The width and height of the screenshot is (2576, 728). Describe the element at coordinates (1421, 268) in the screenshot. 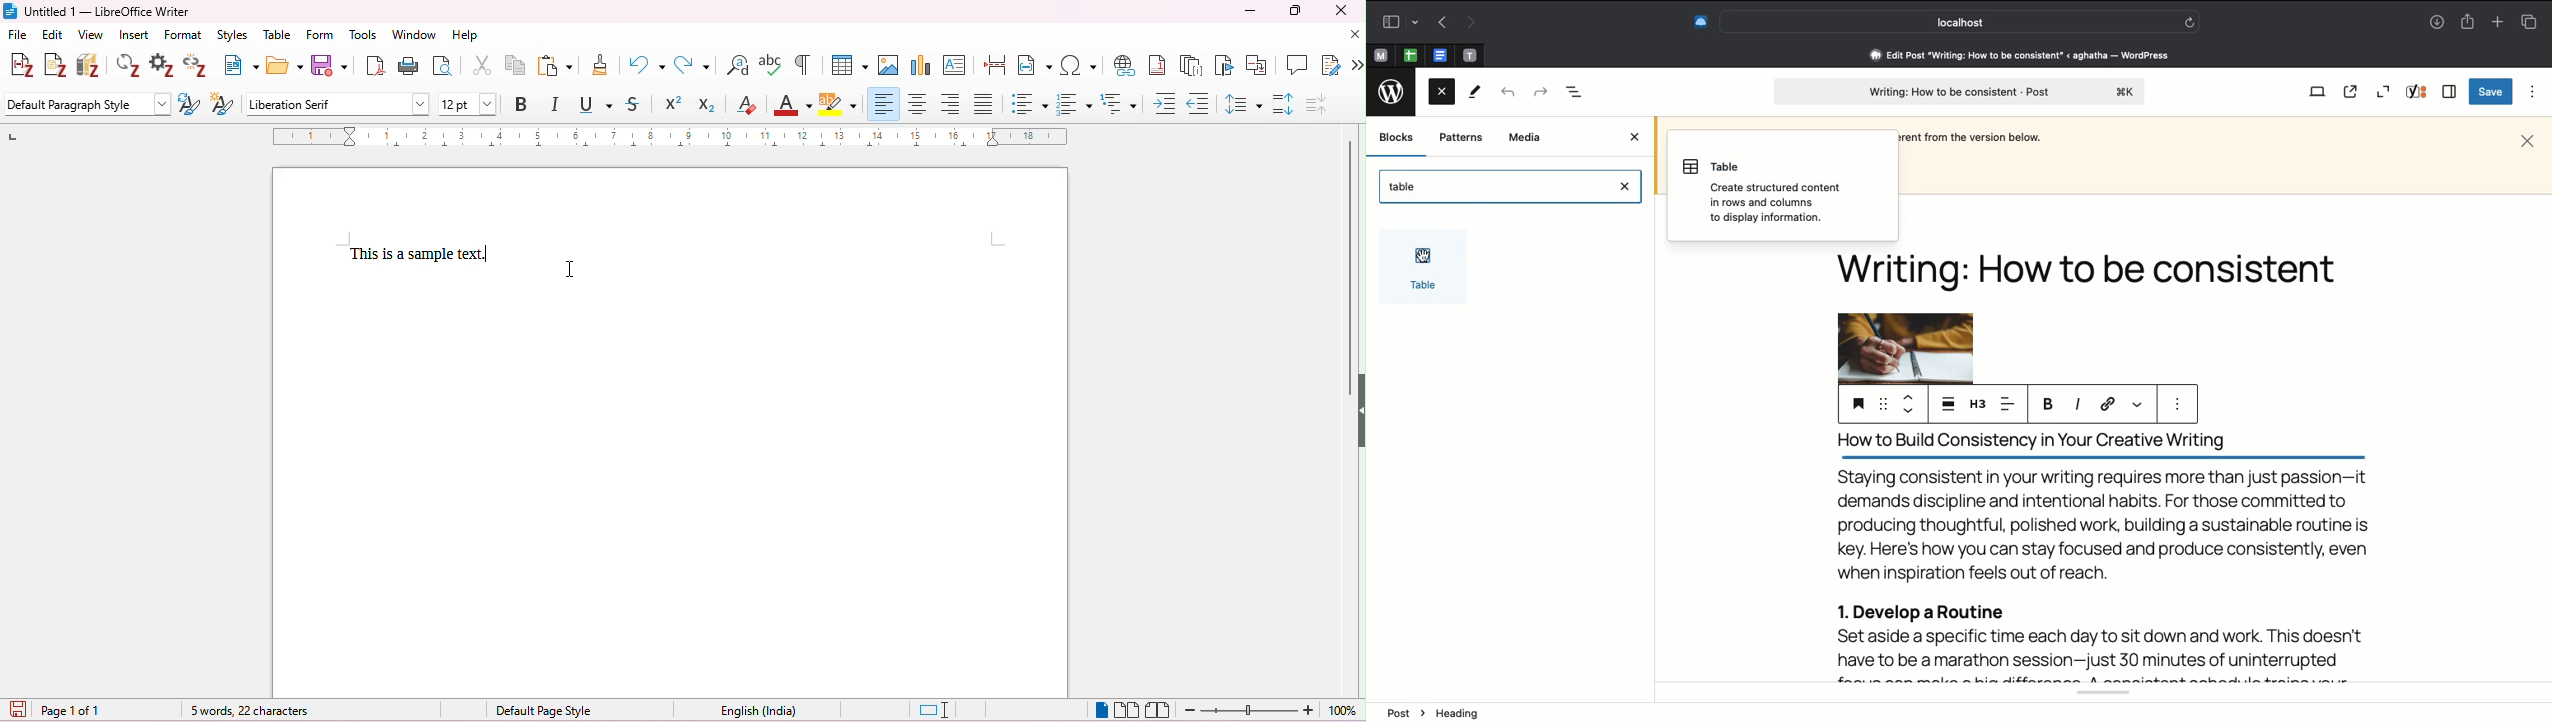

I see `Table` at that location.